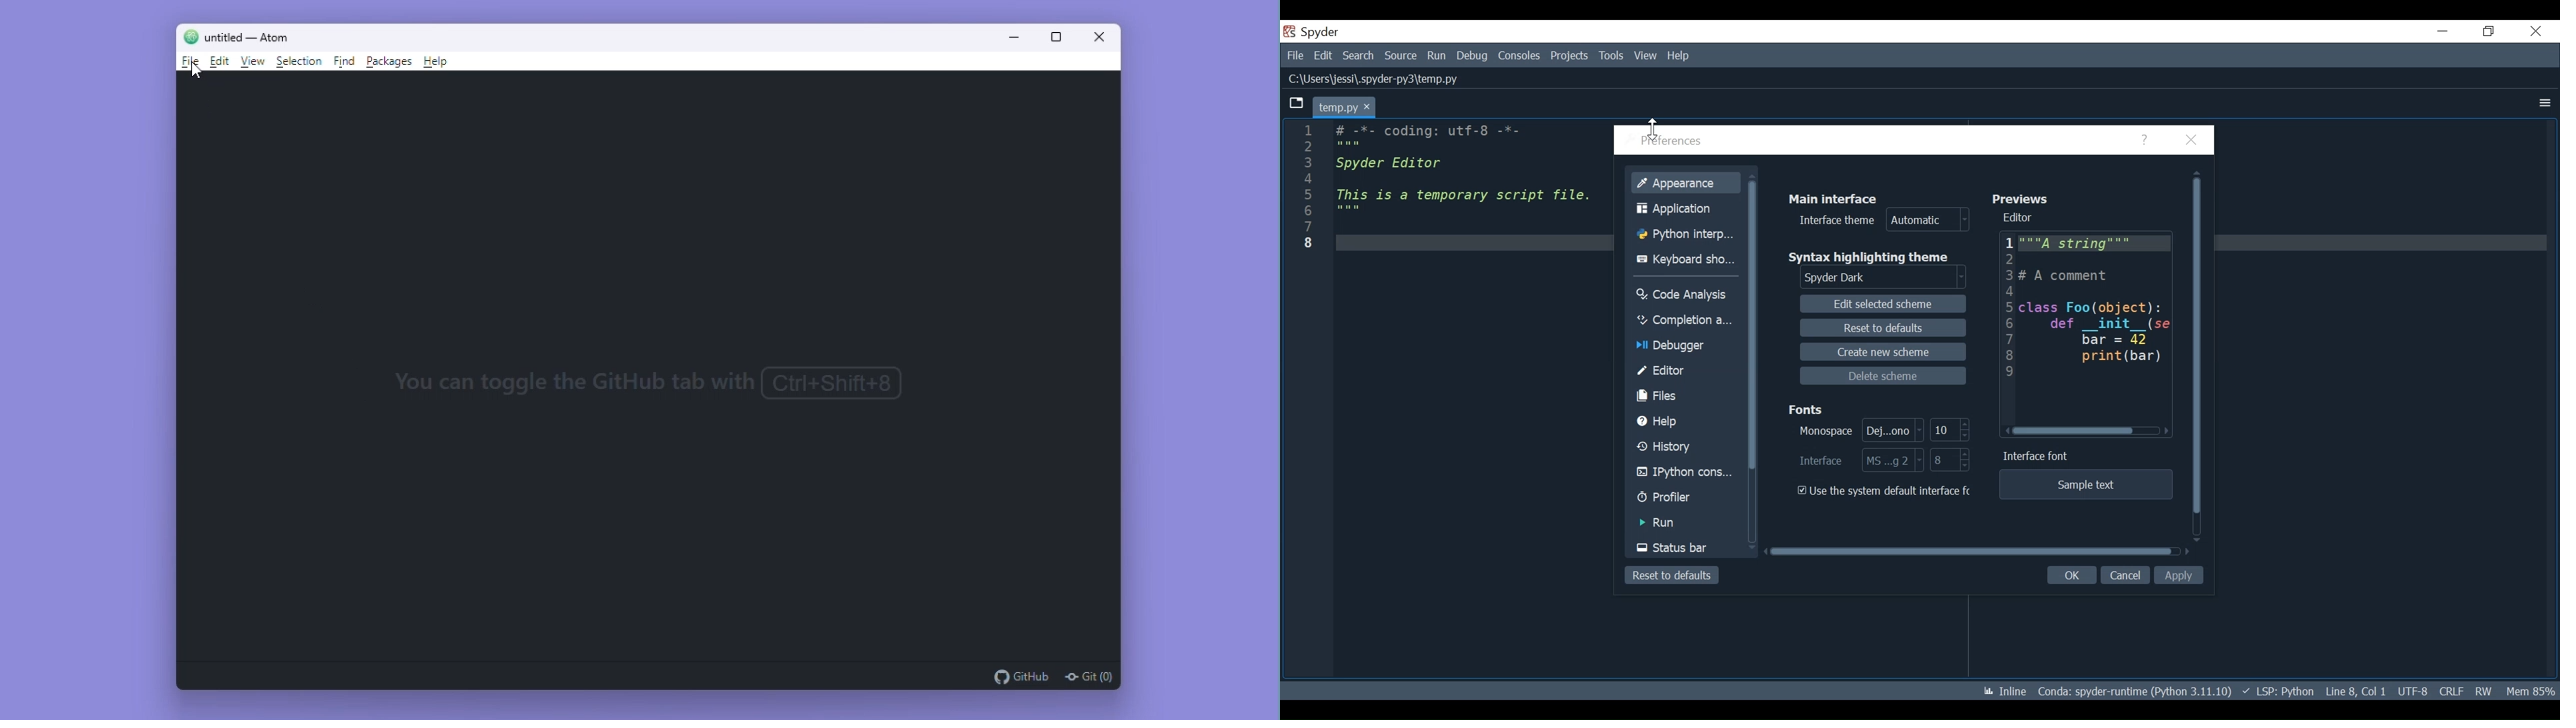 This screenshot has height=728, width=2576. Describe the element at coordinates (2073, 575) in the screenshot. I see `OK` at that location.